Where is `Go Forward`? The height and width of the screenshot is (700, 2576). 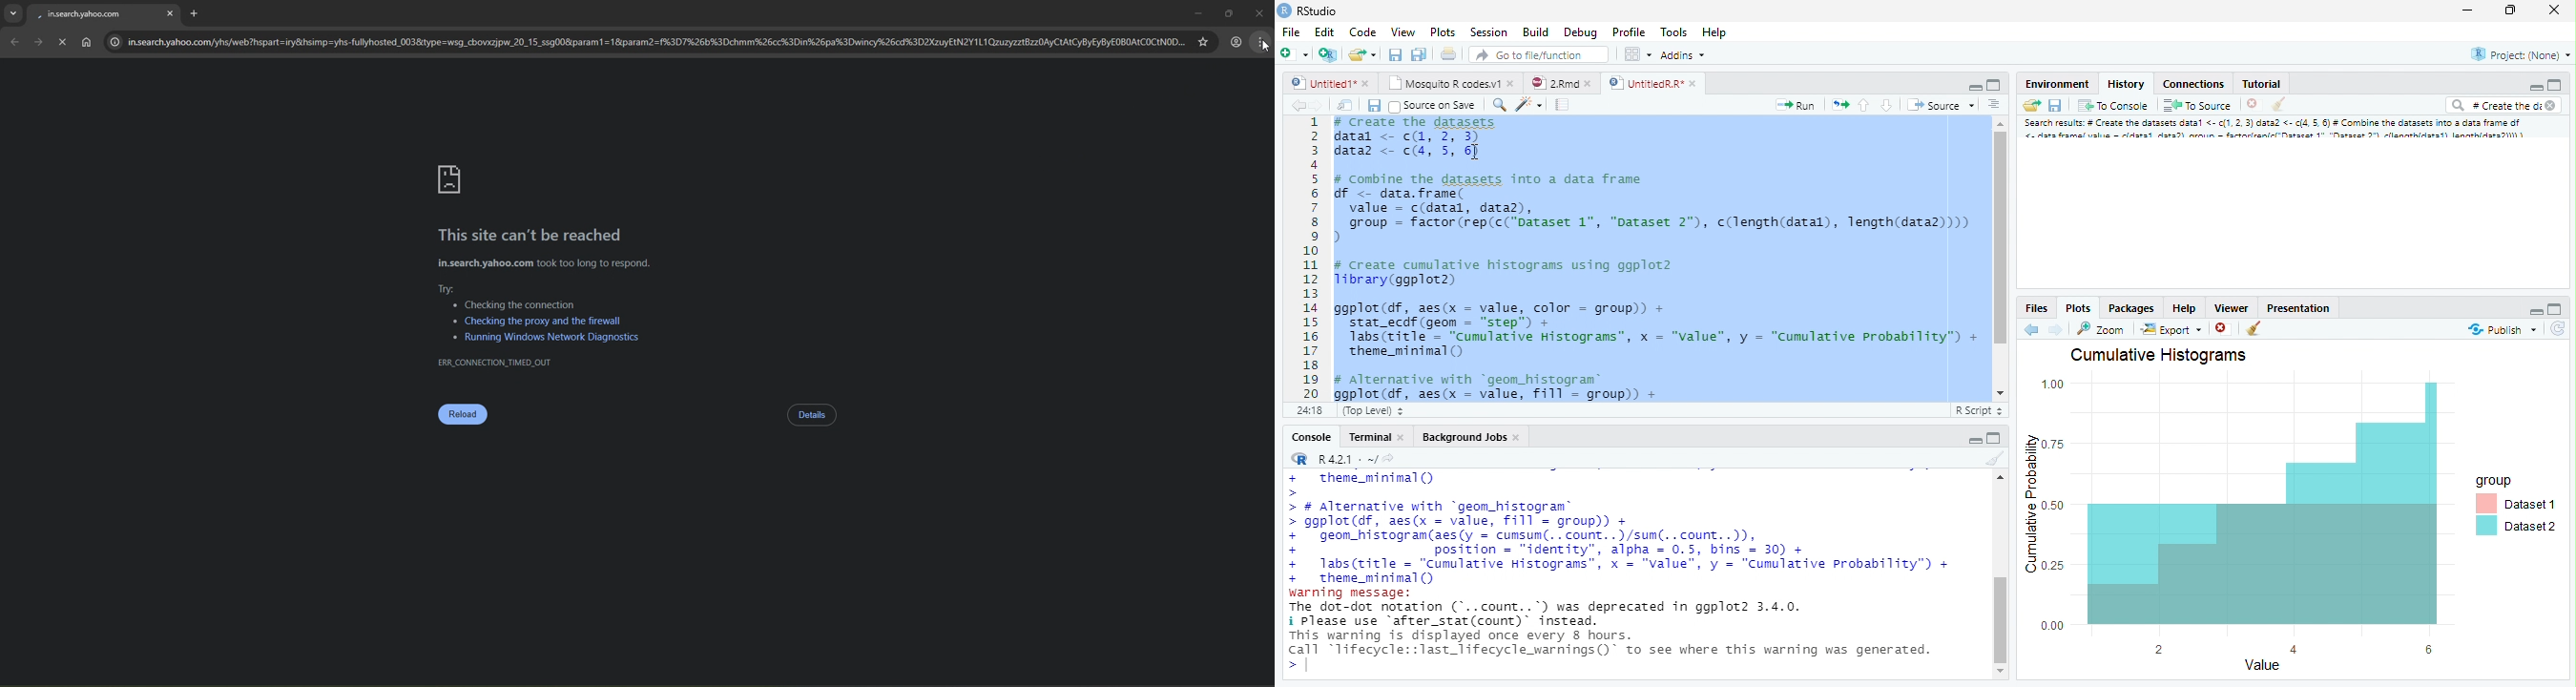 Go Forward is located at coordinates (38, 42).